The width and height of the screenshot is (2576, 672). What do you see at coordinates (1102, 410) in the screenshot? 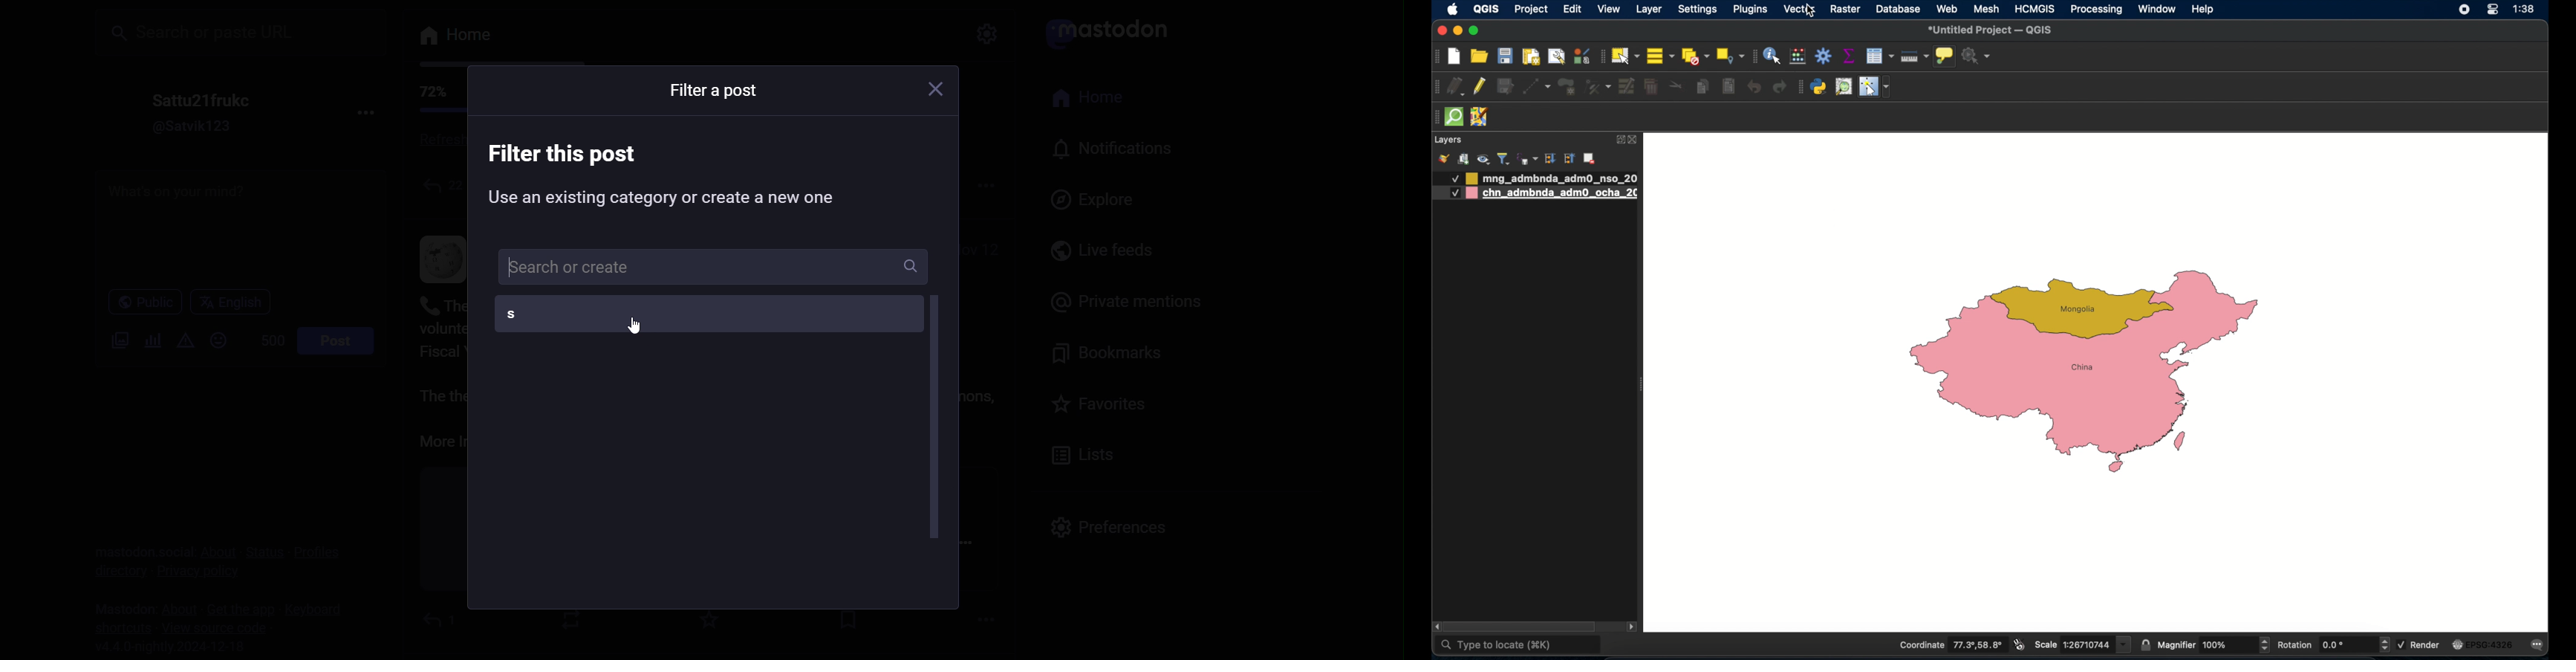
I see `favorite` at bounding box center [1102, 410].